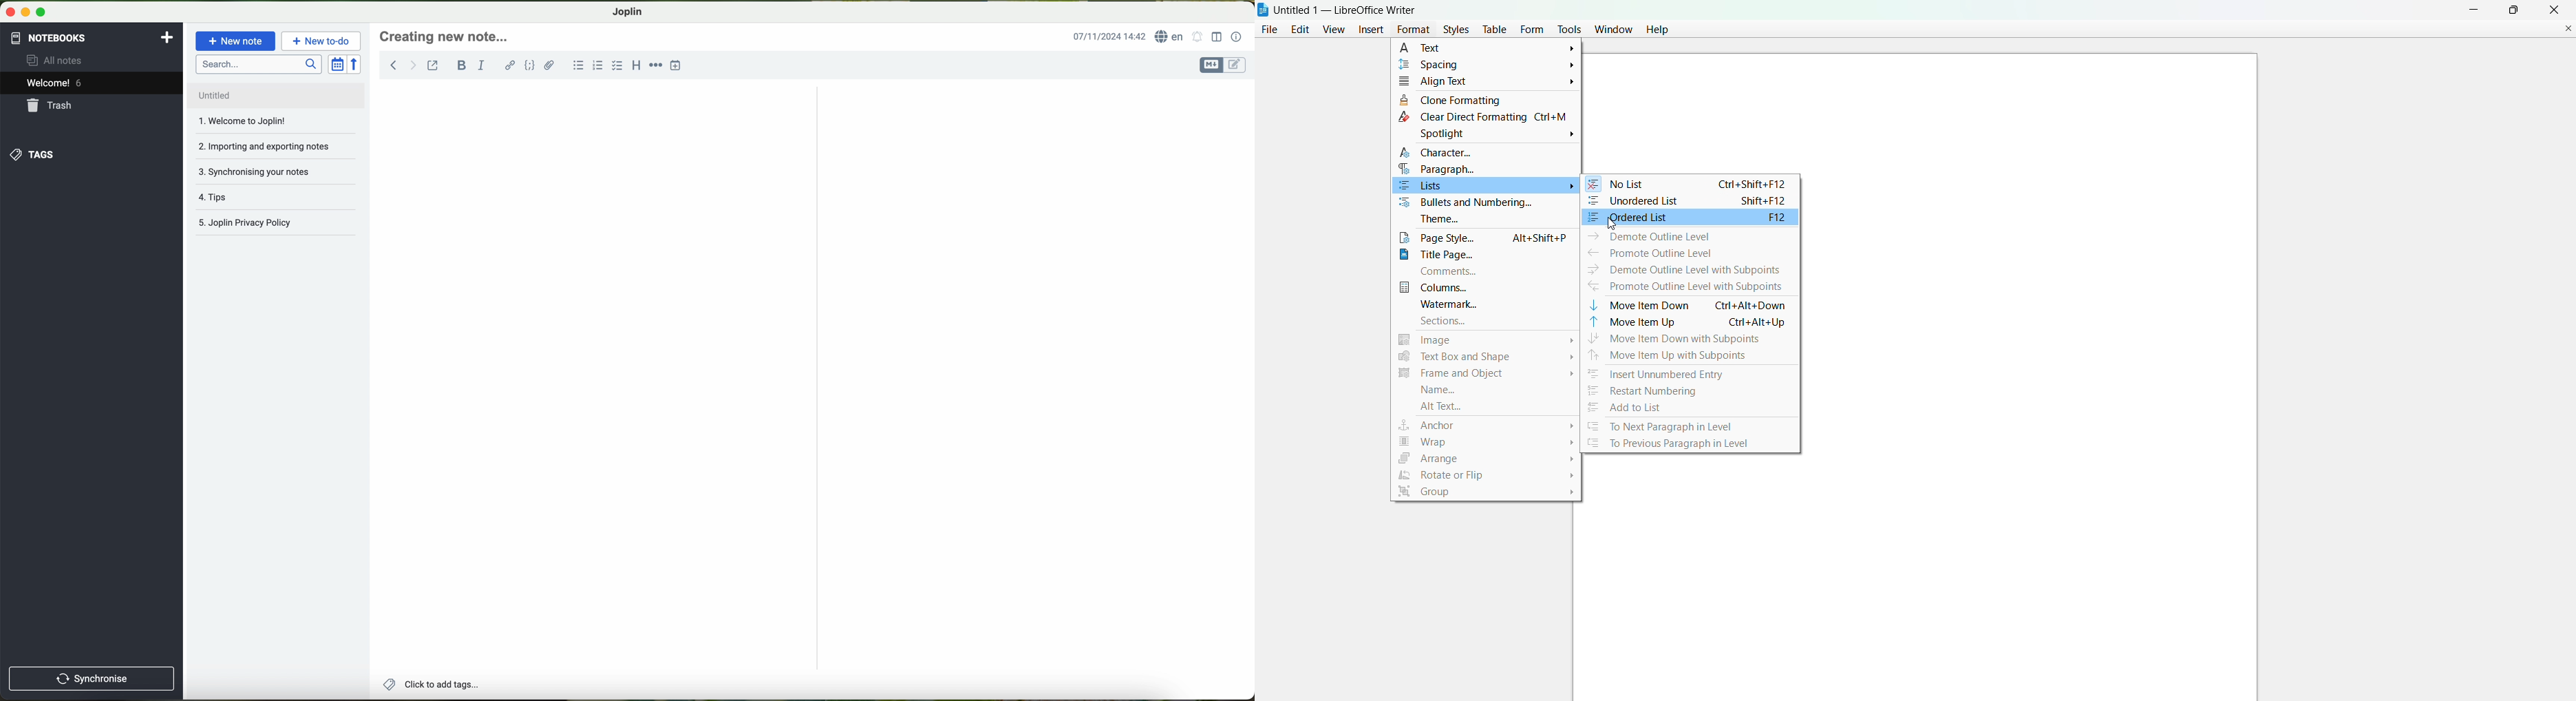 This screenshot has height=728, width=2576. I want to click on toggle editor, so click(1223, 64).